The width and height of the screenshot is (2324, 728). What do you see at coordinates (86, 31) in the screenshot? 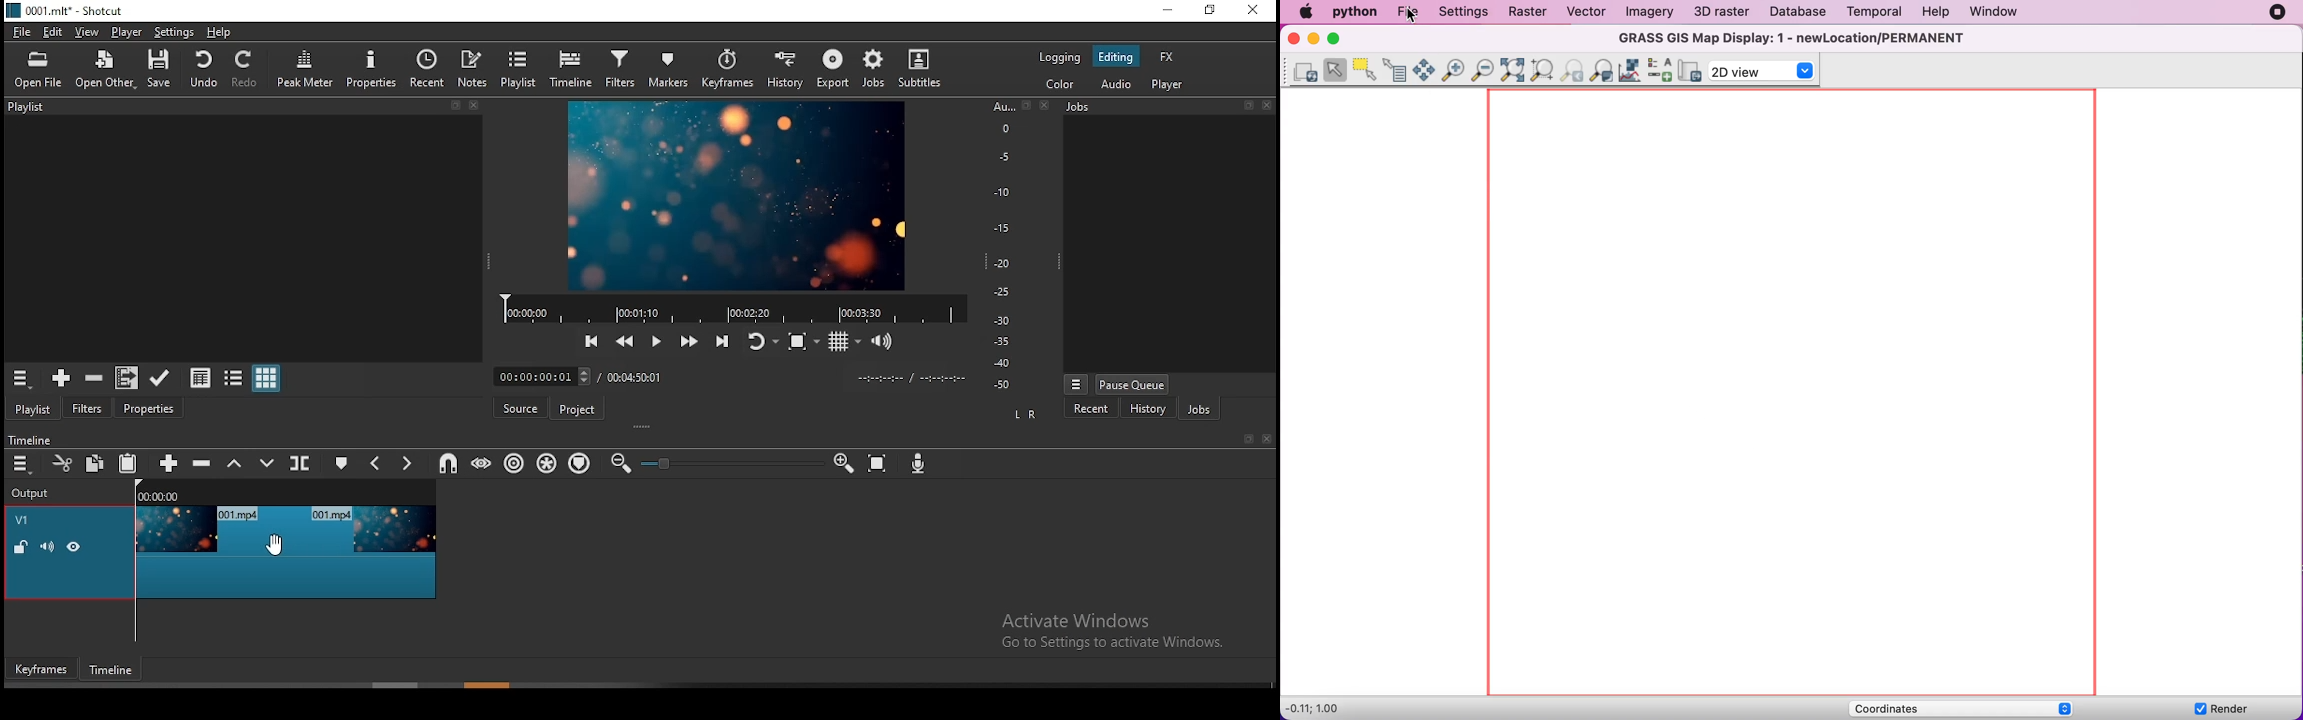
I see `view` at bounding box center [86, 31].